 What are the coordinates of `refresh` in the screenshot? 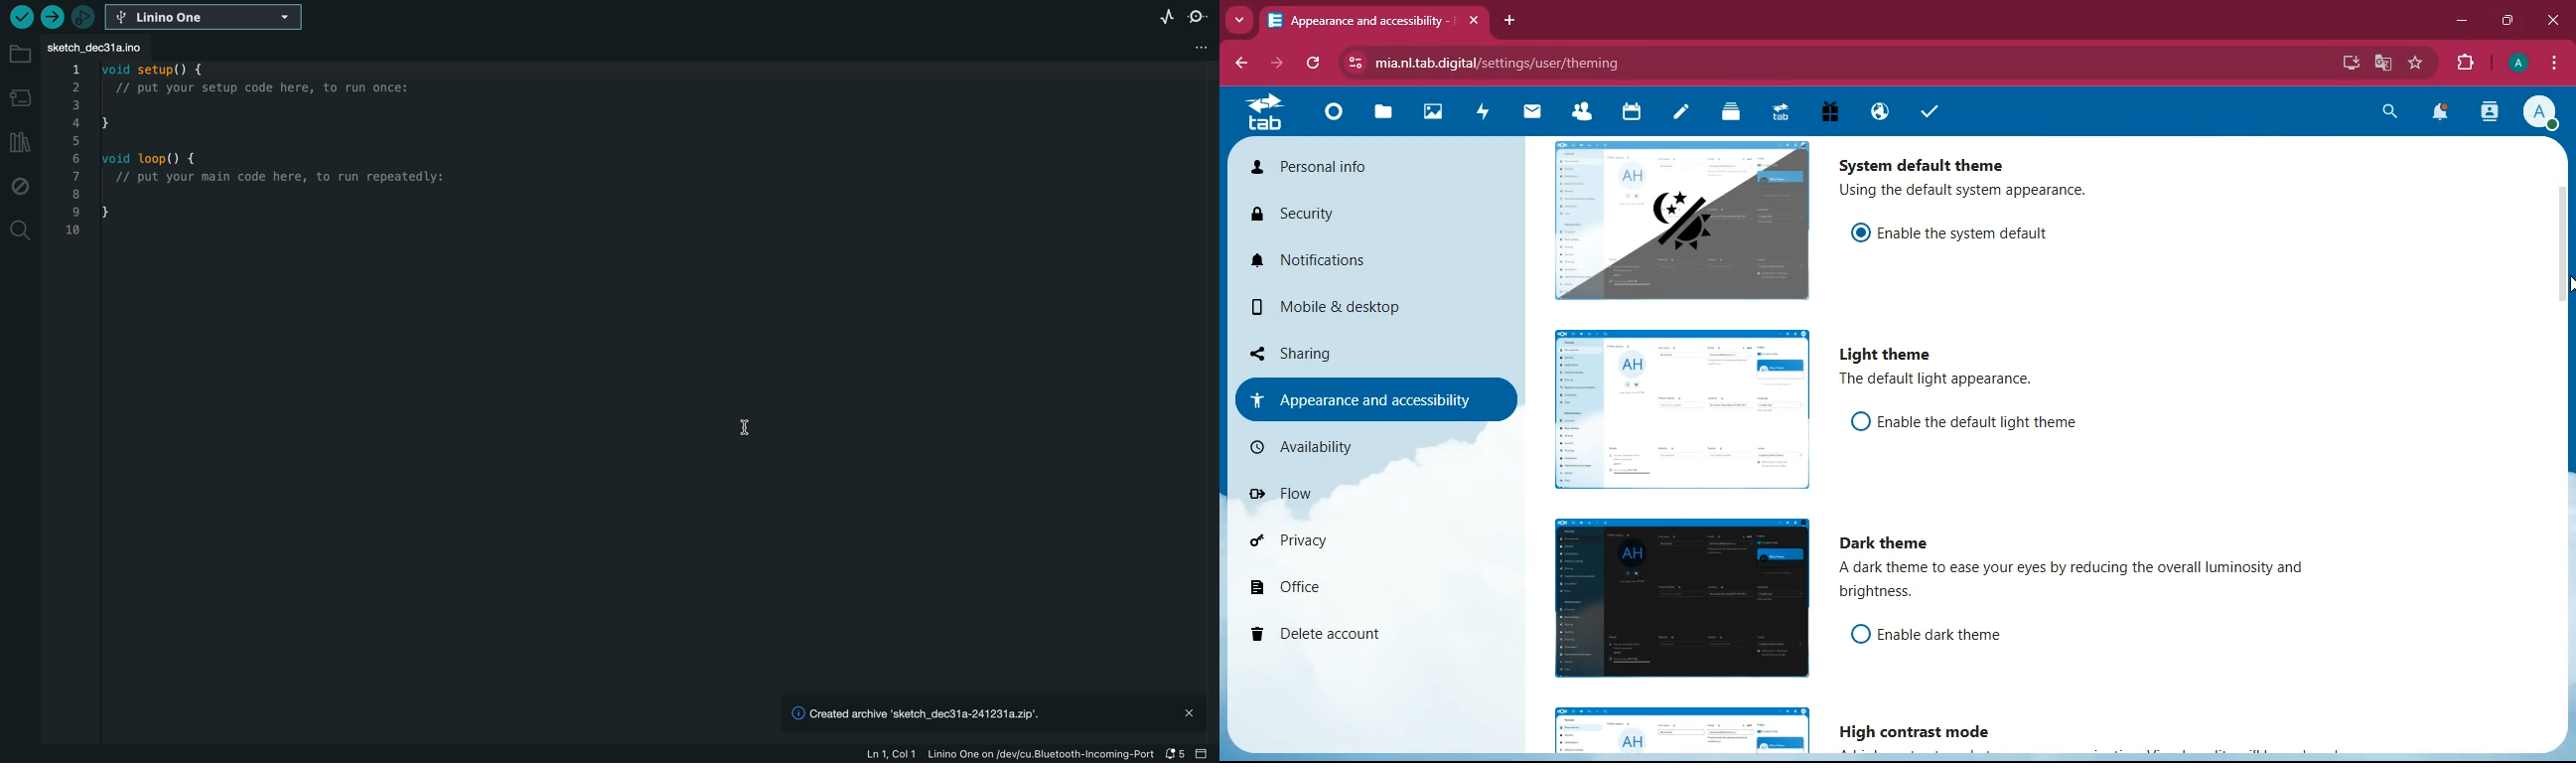 It's located at (1314, 64).